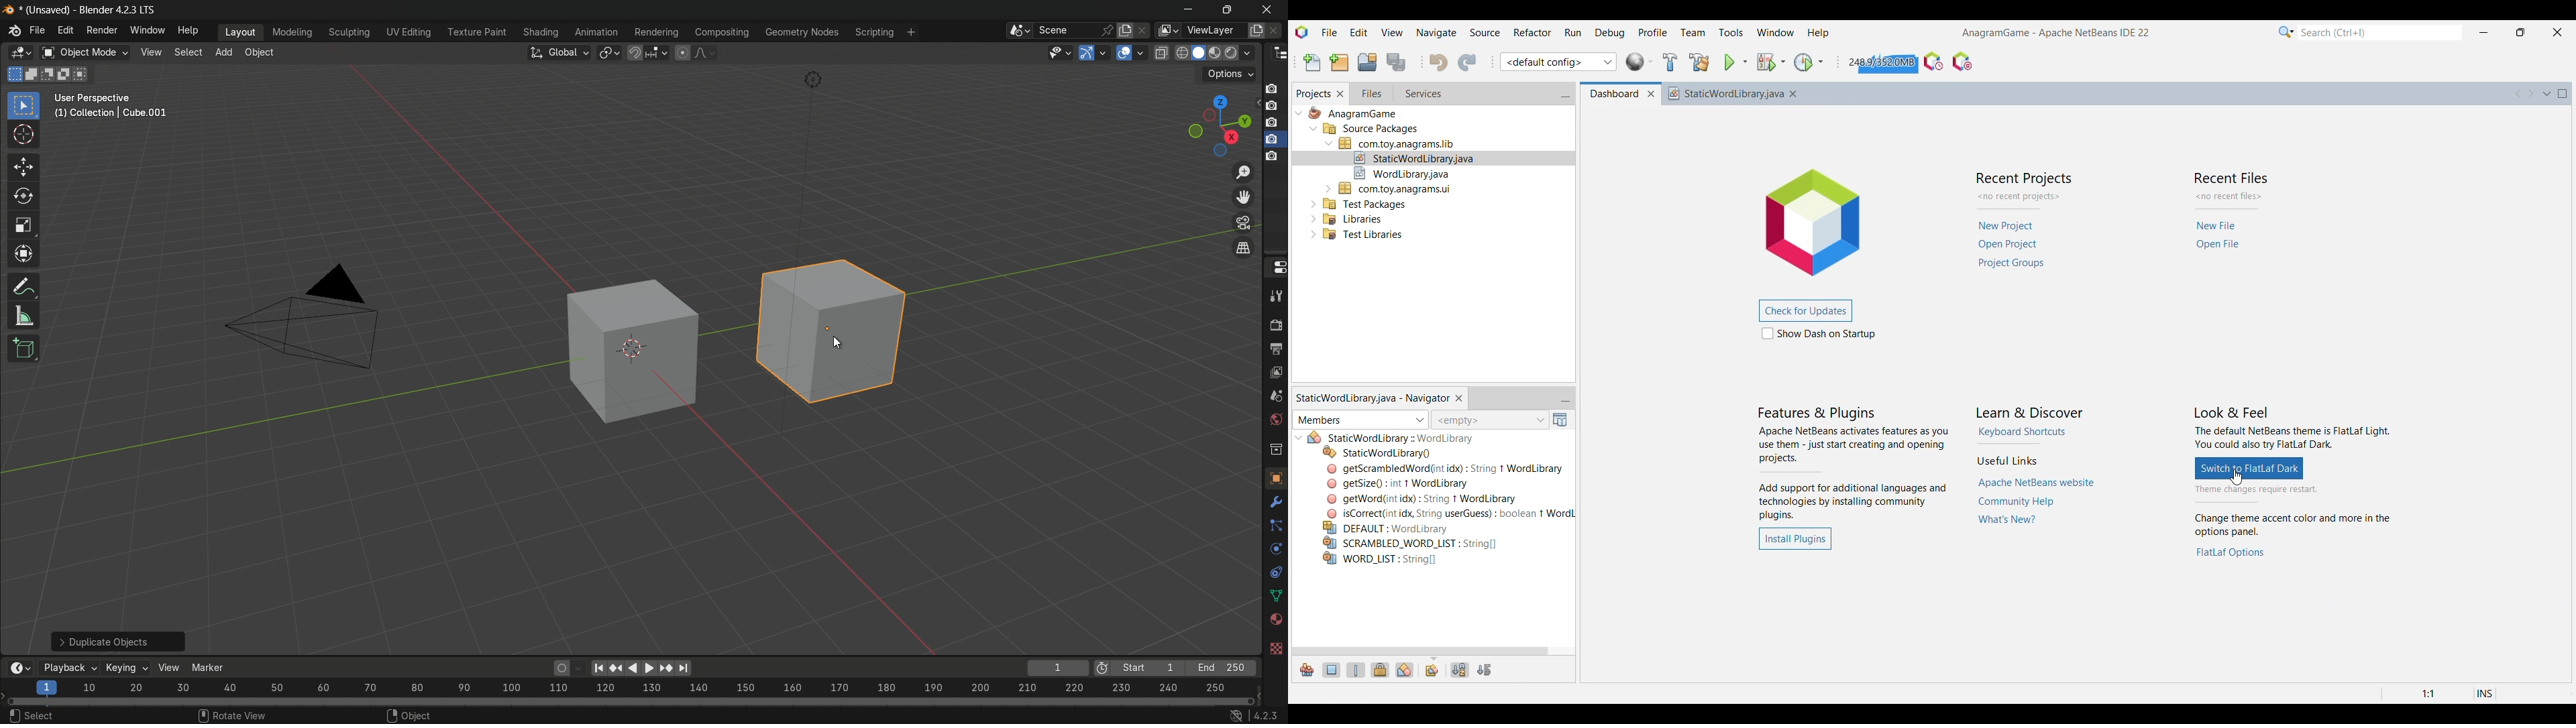  What do you see at coordinates (559, 52) in the screenshot?
I see `transformation orientation` at bounding box center [559, 52].